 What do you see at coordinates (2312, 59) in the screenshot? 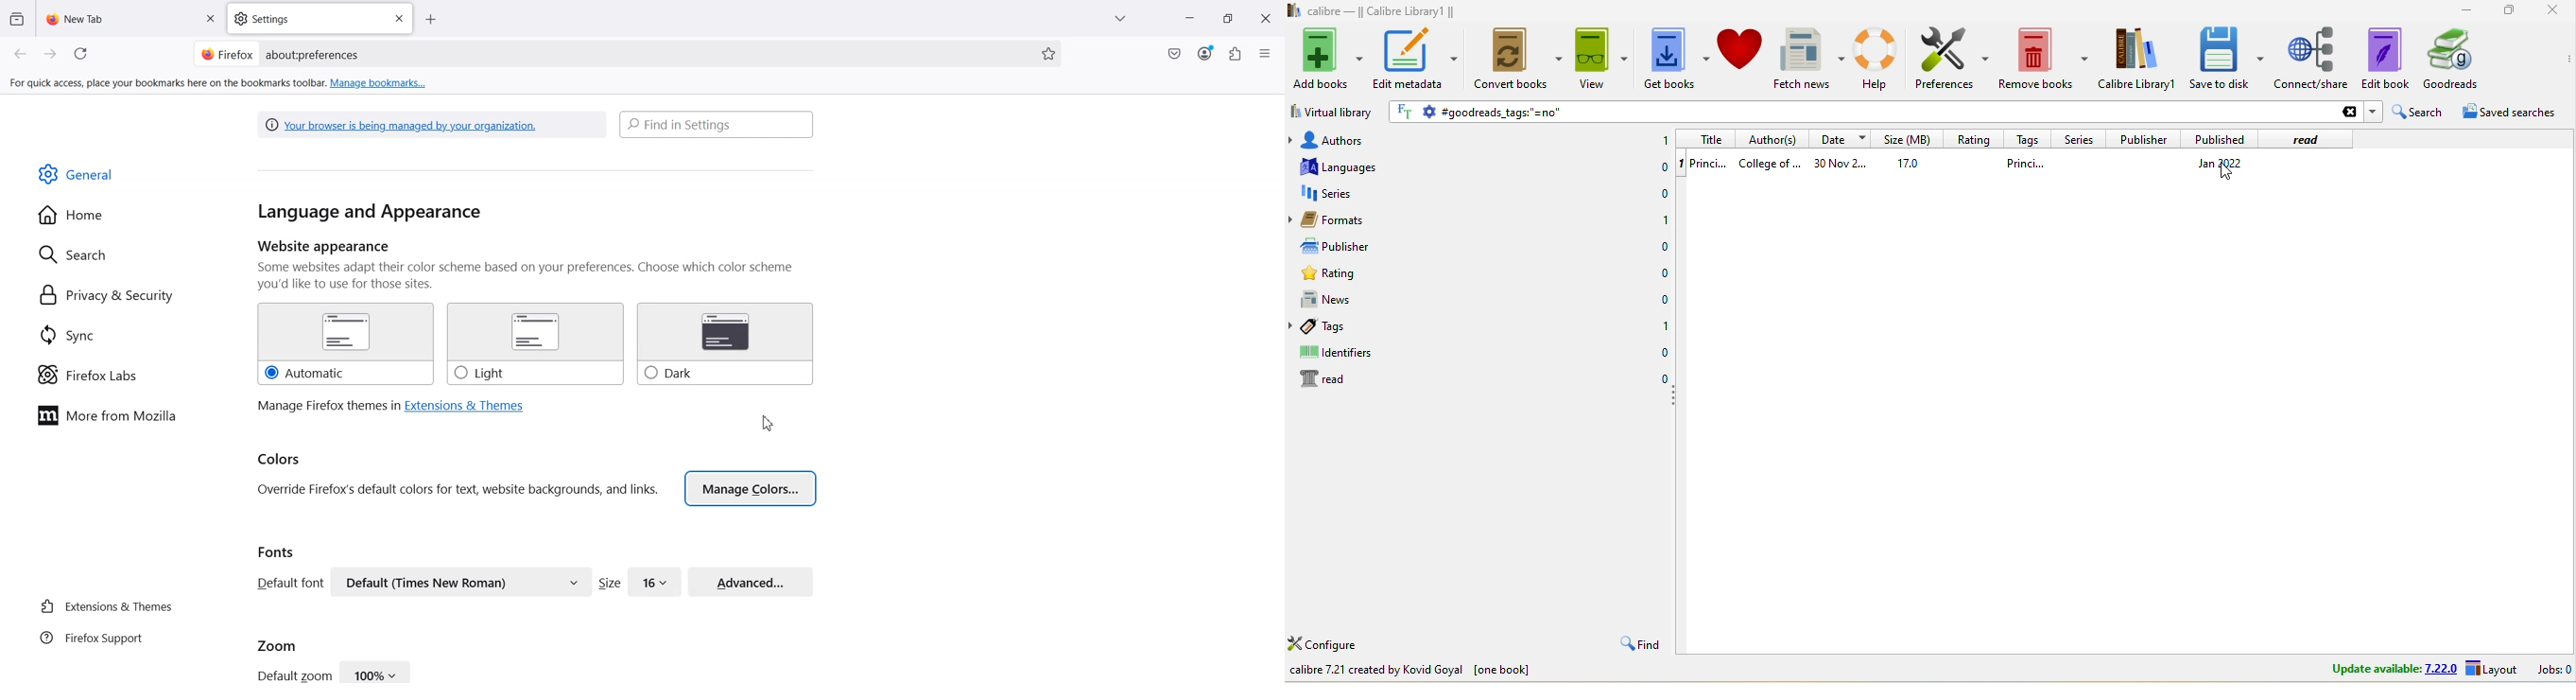
I see `connect/share` at bounding box center [2312, 59].